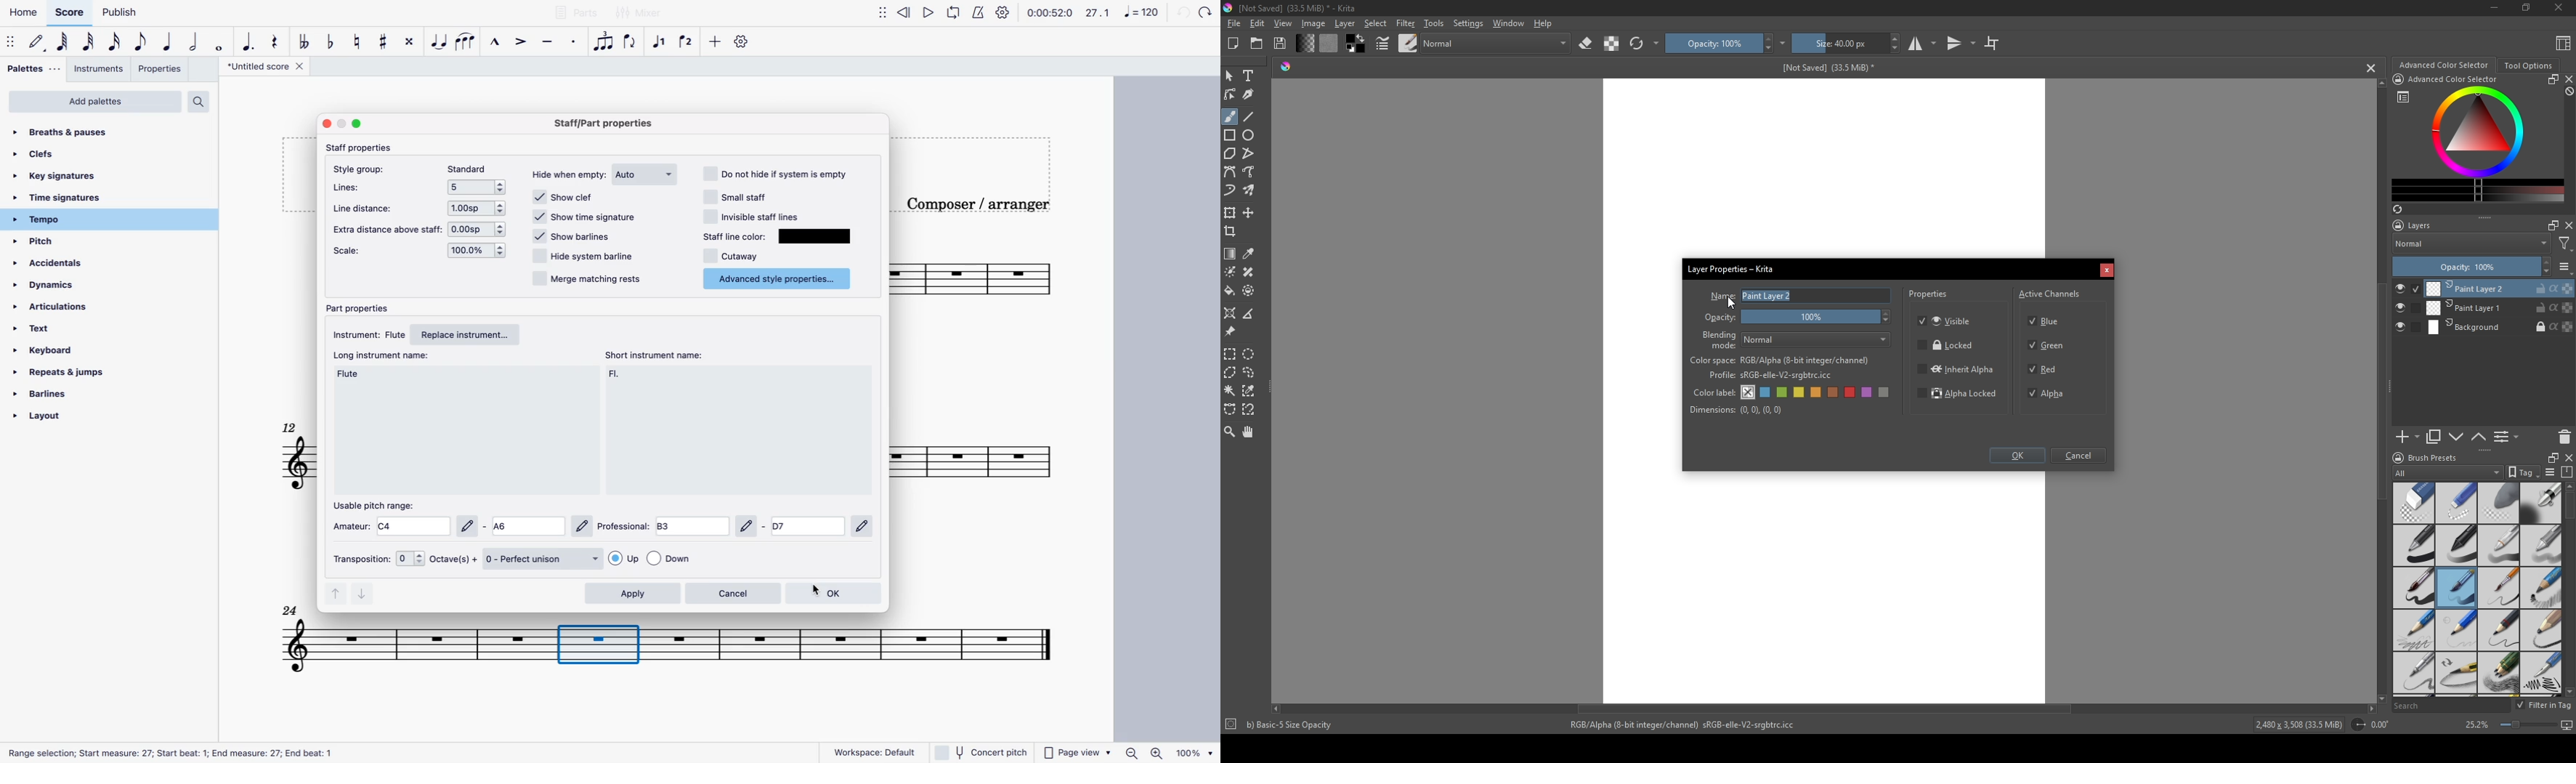  Describe the element at coordinates (370, 334) in the screenshot. I see `instrument` at that location.